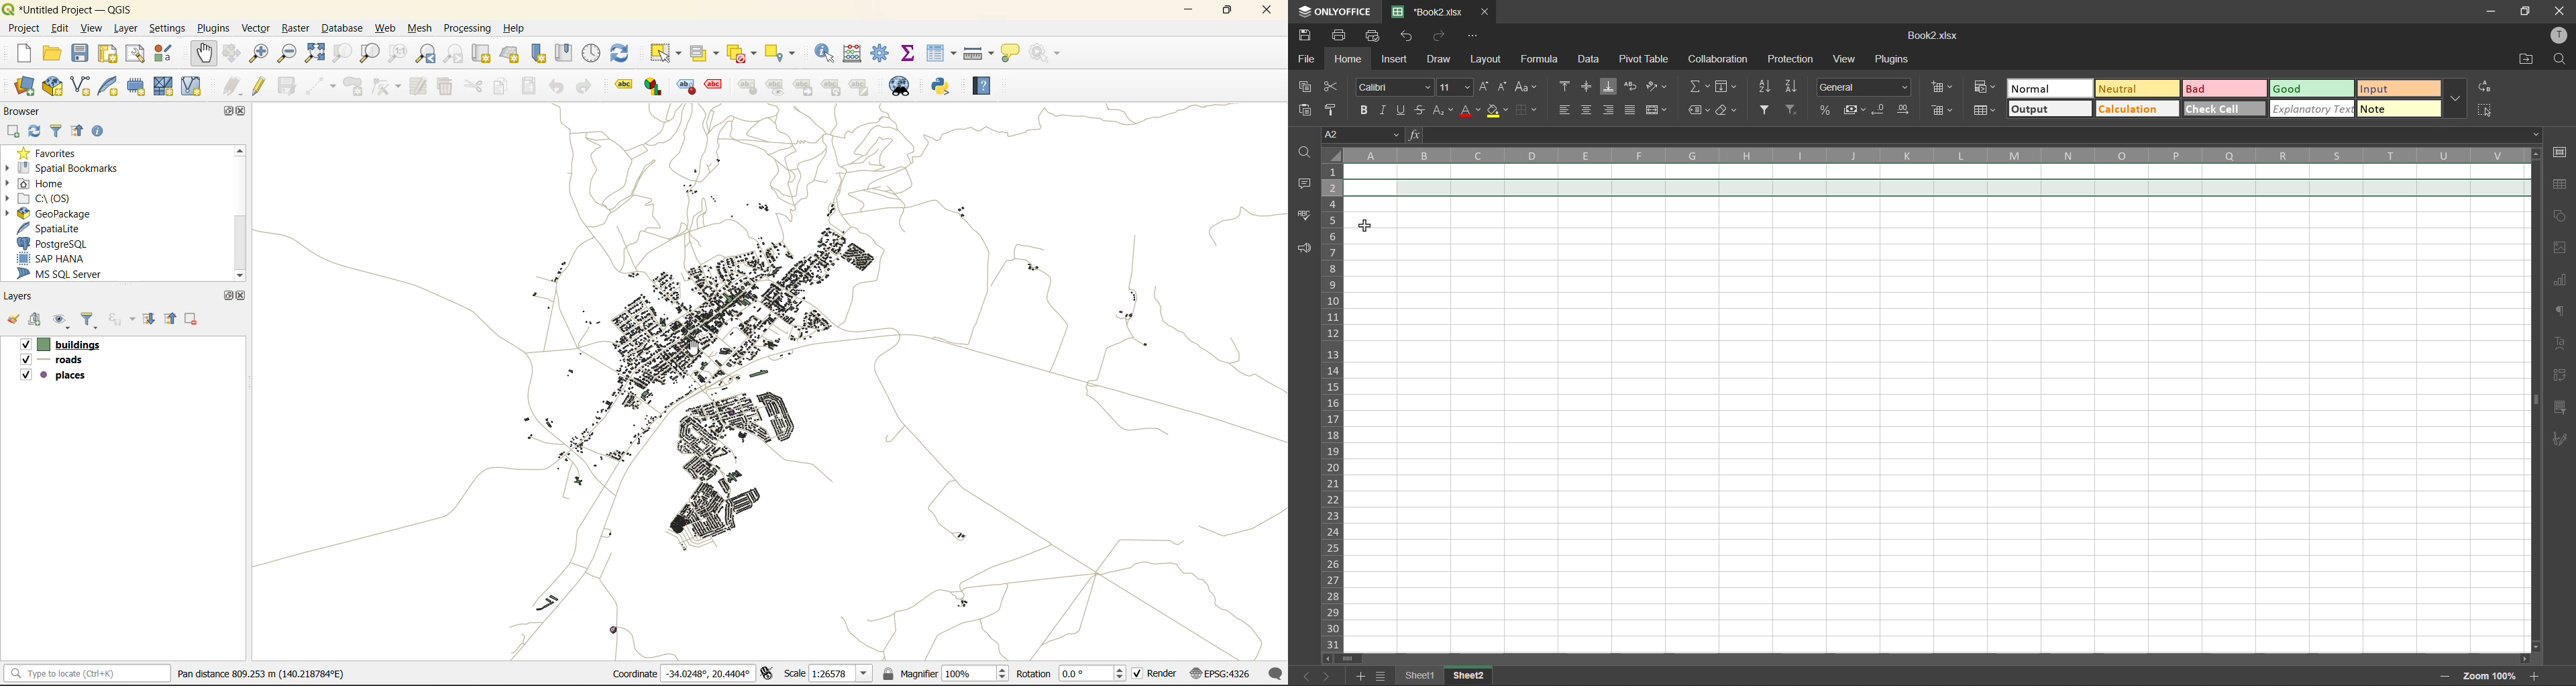 The width and height of the screenshot is (2576, 700). What do you see at coordinates (2455, 99) in the screenshot?
I see `more options` at bounding box center [2455, 99].